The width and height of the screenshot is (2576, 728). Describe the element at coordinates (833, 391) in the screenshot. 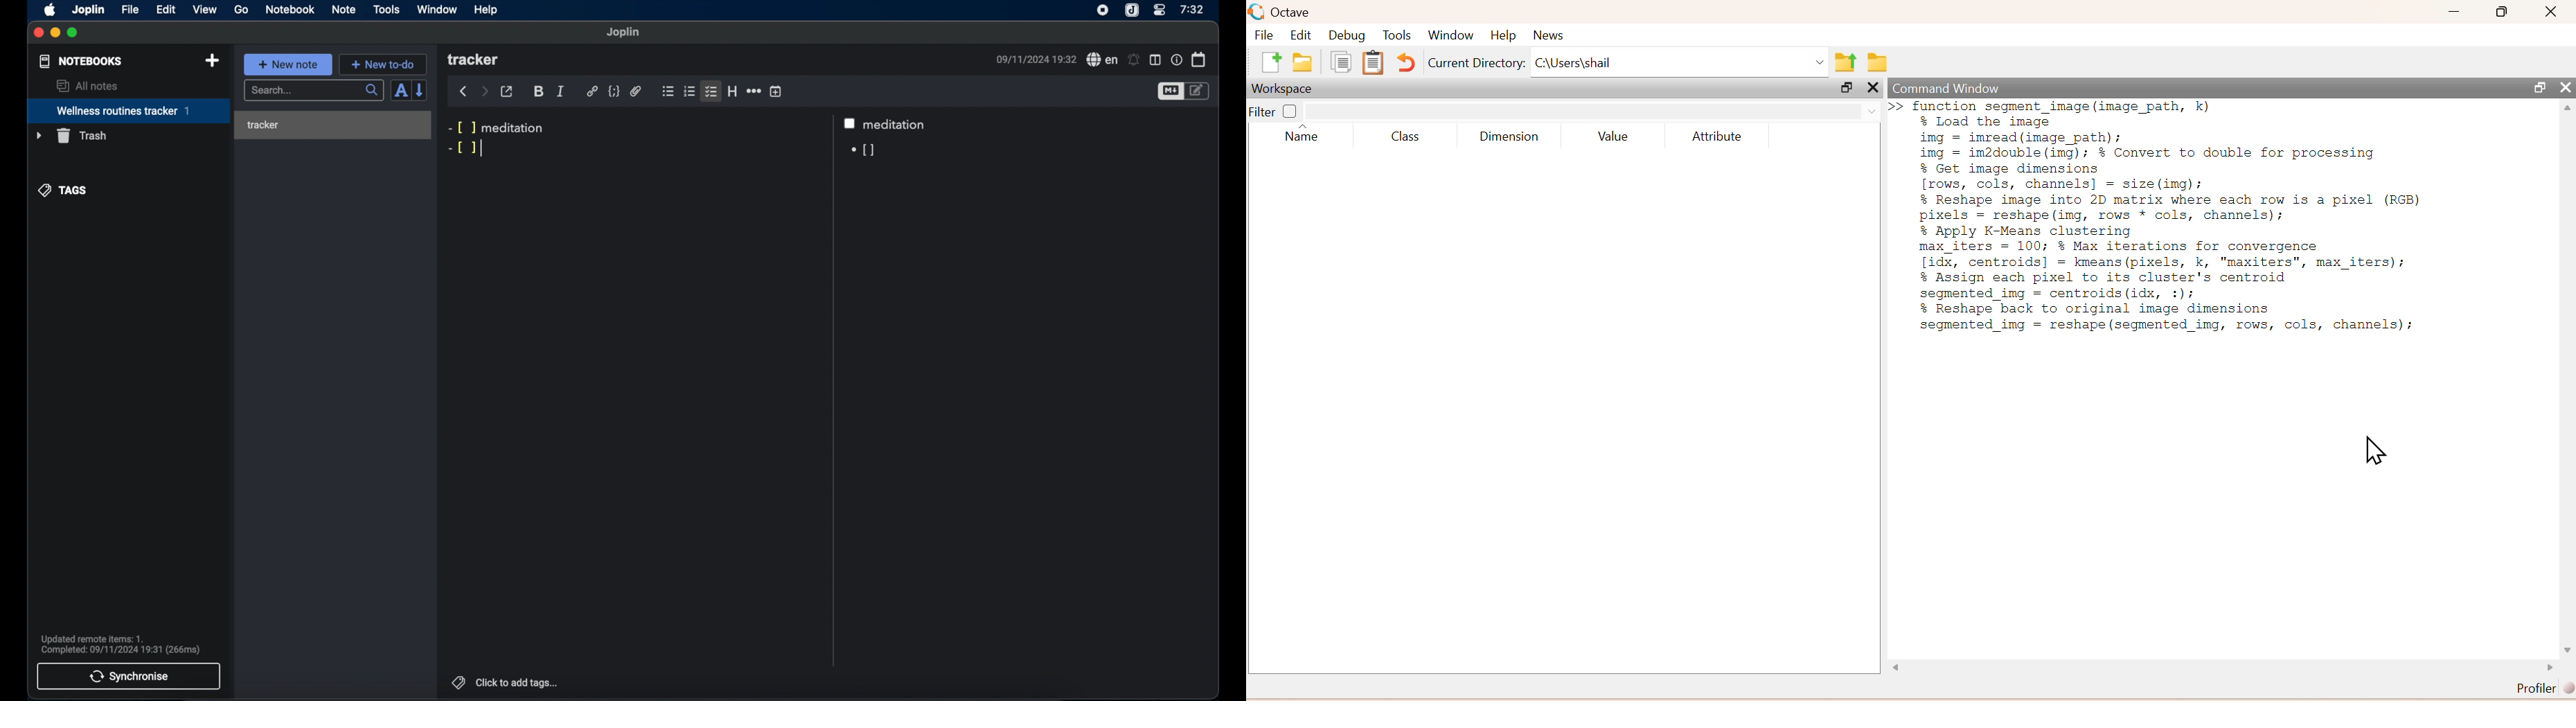

I see `Scroll bar` at that location.